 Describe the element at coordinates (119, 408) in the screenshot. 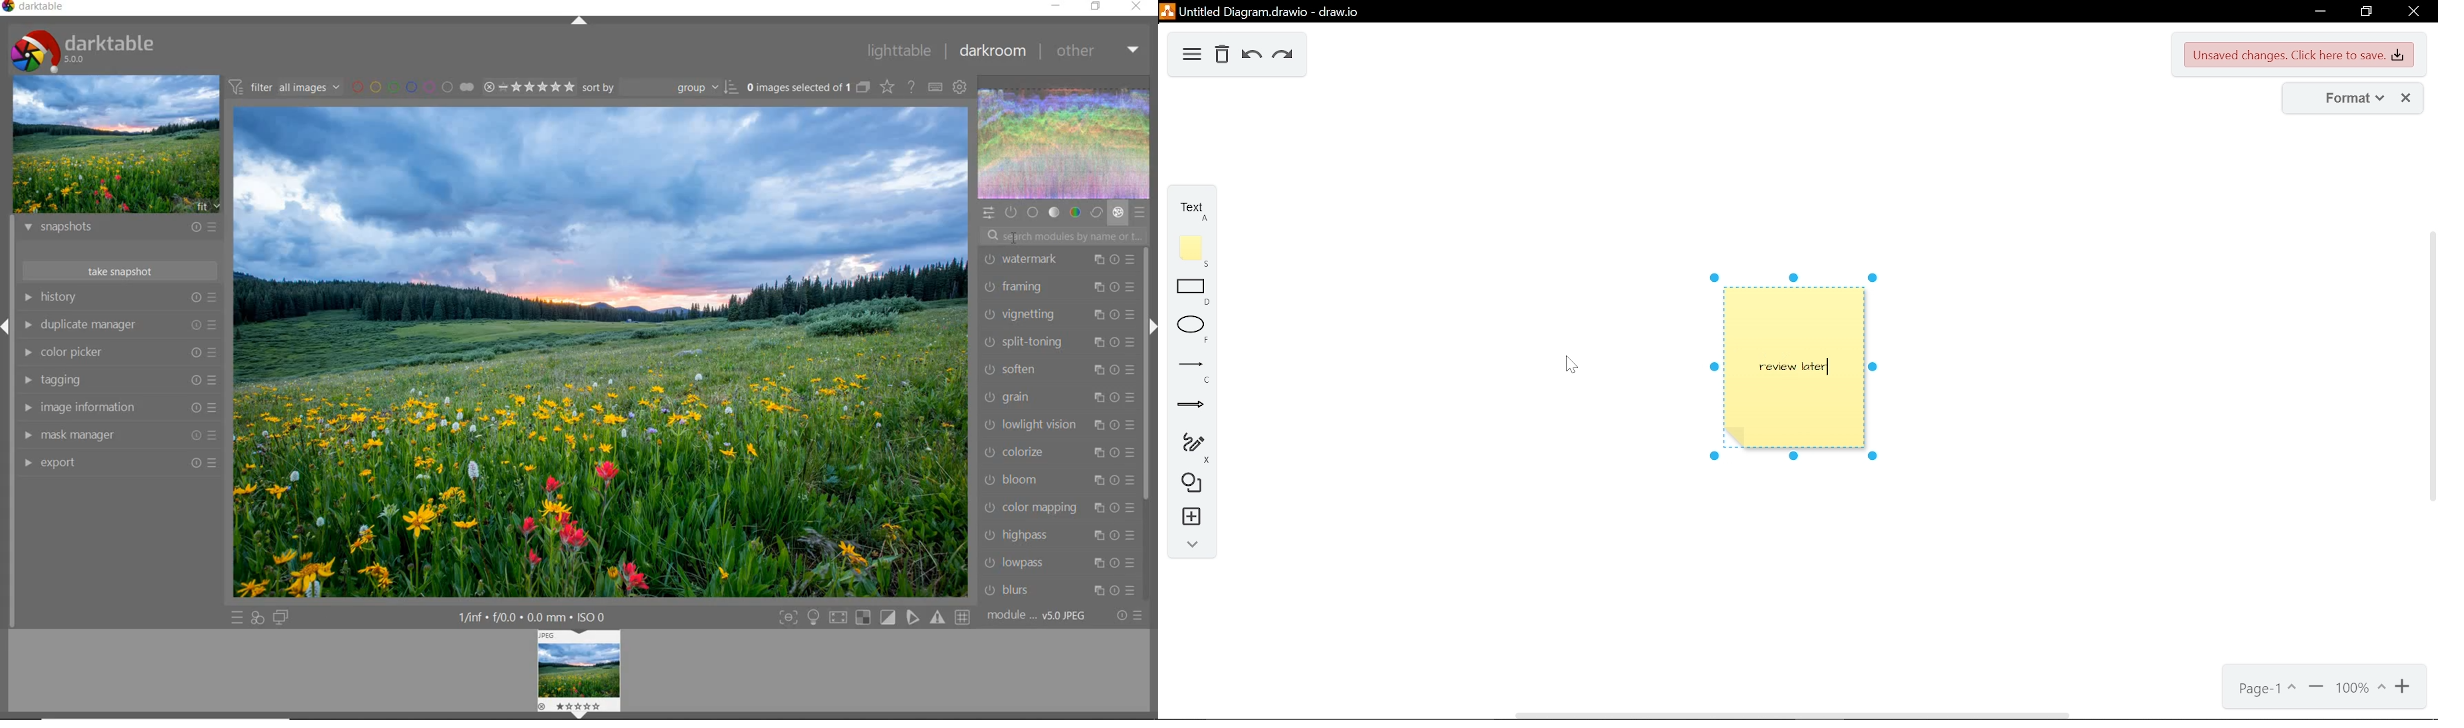

I see `image information` at that location.